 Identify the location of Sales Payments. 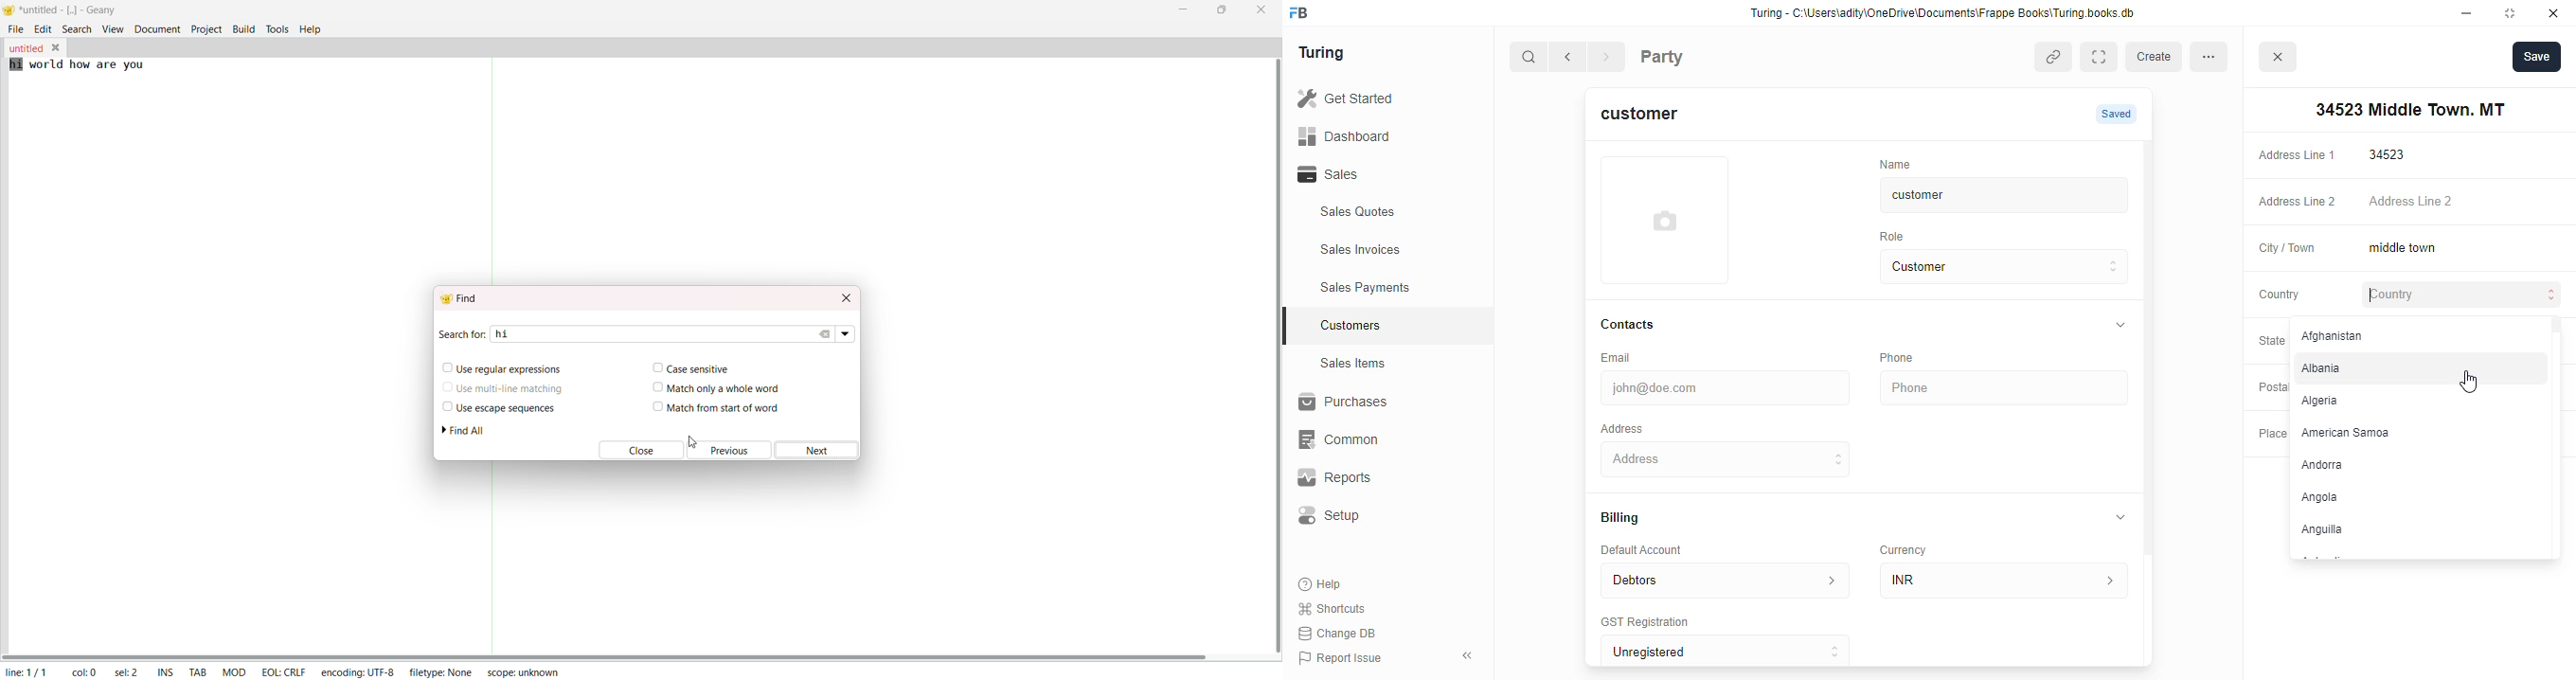
(1394, 288).